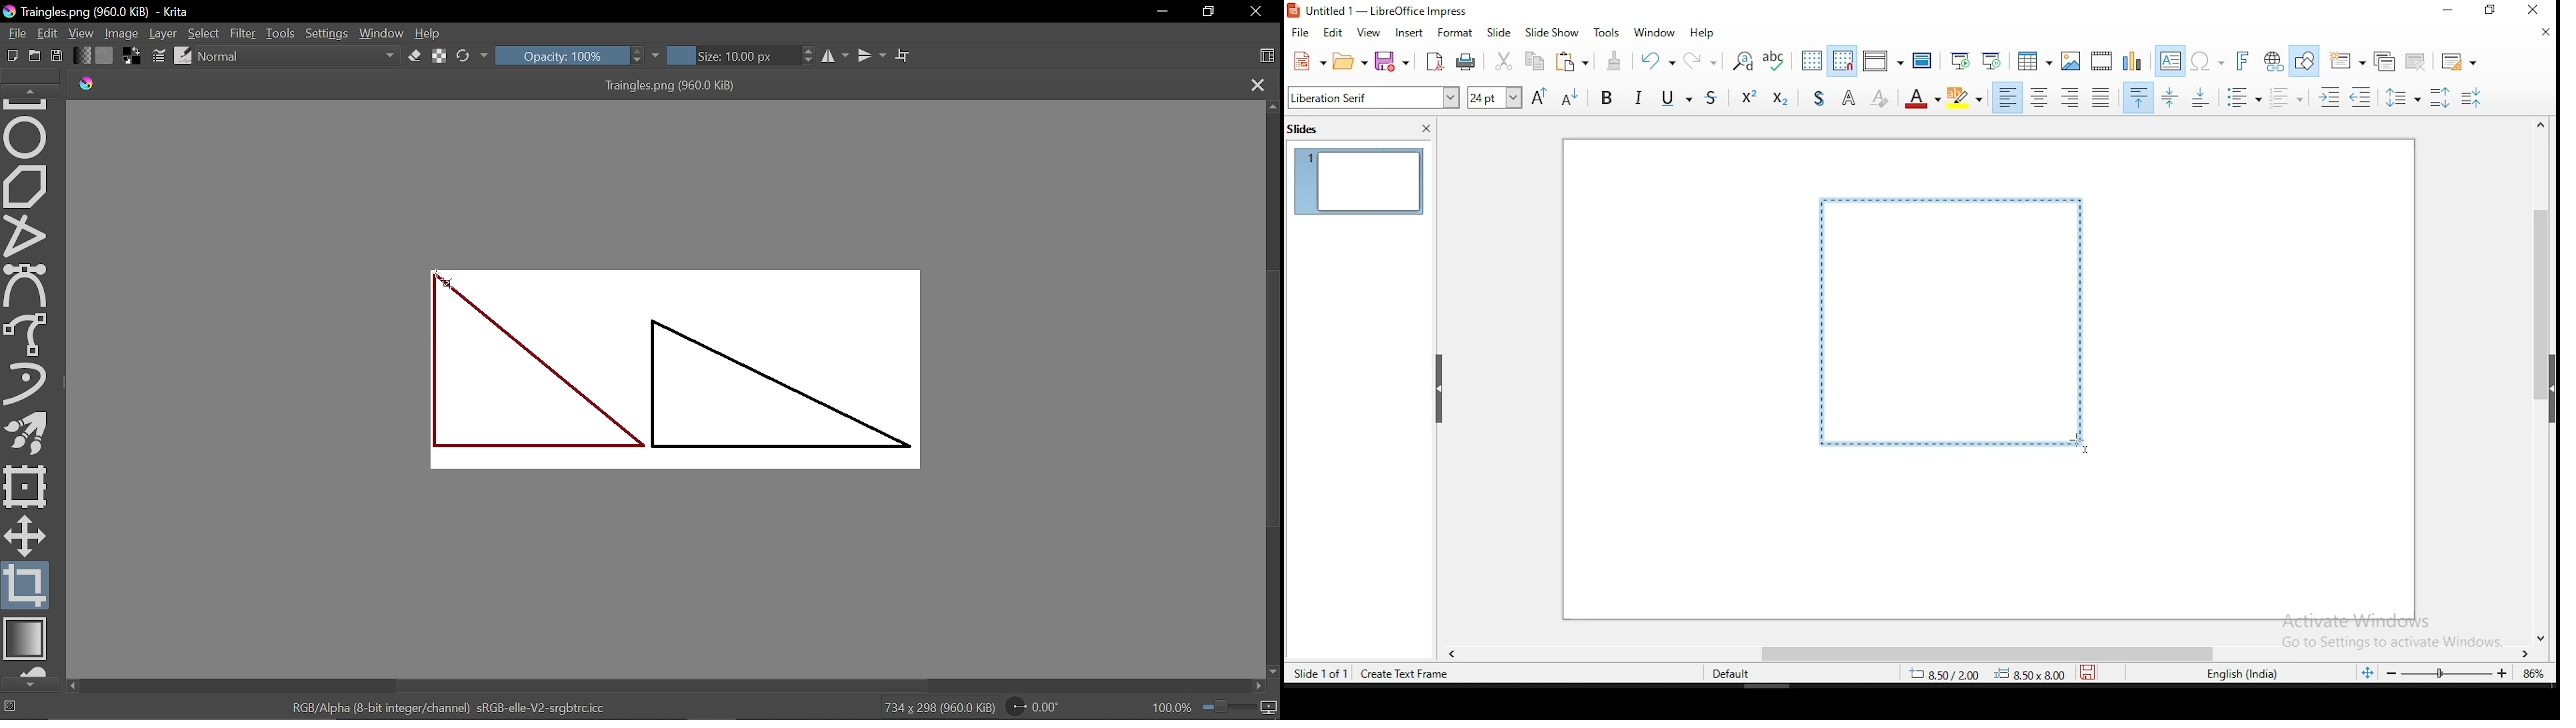  I want to click on Move right, so click(1262, 688).